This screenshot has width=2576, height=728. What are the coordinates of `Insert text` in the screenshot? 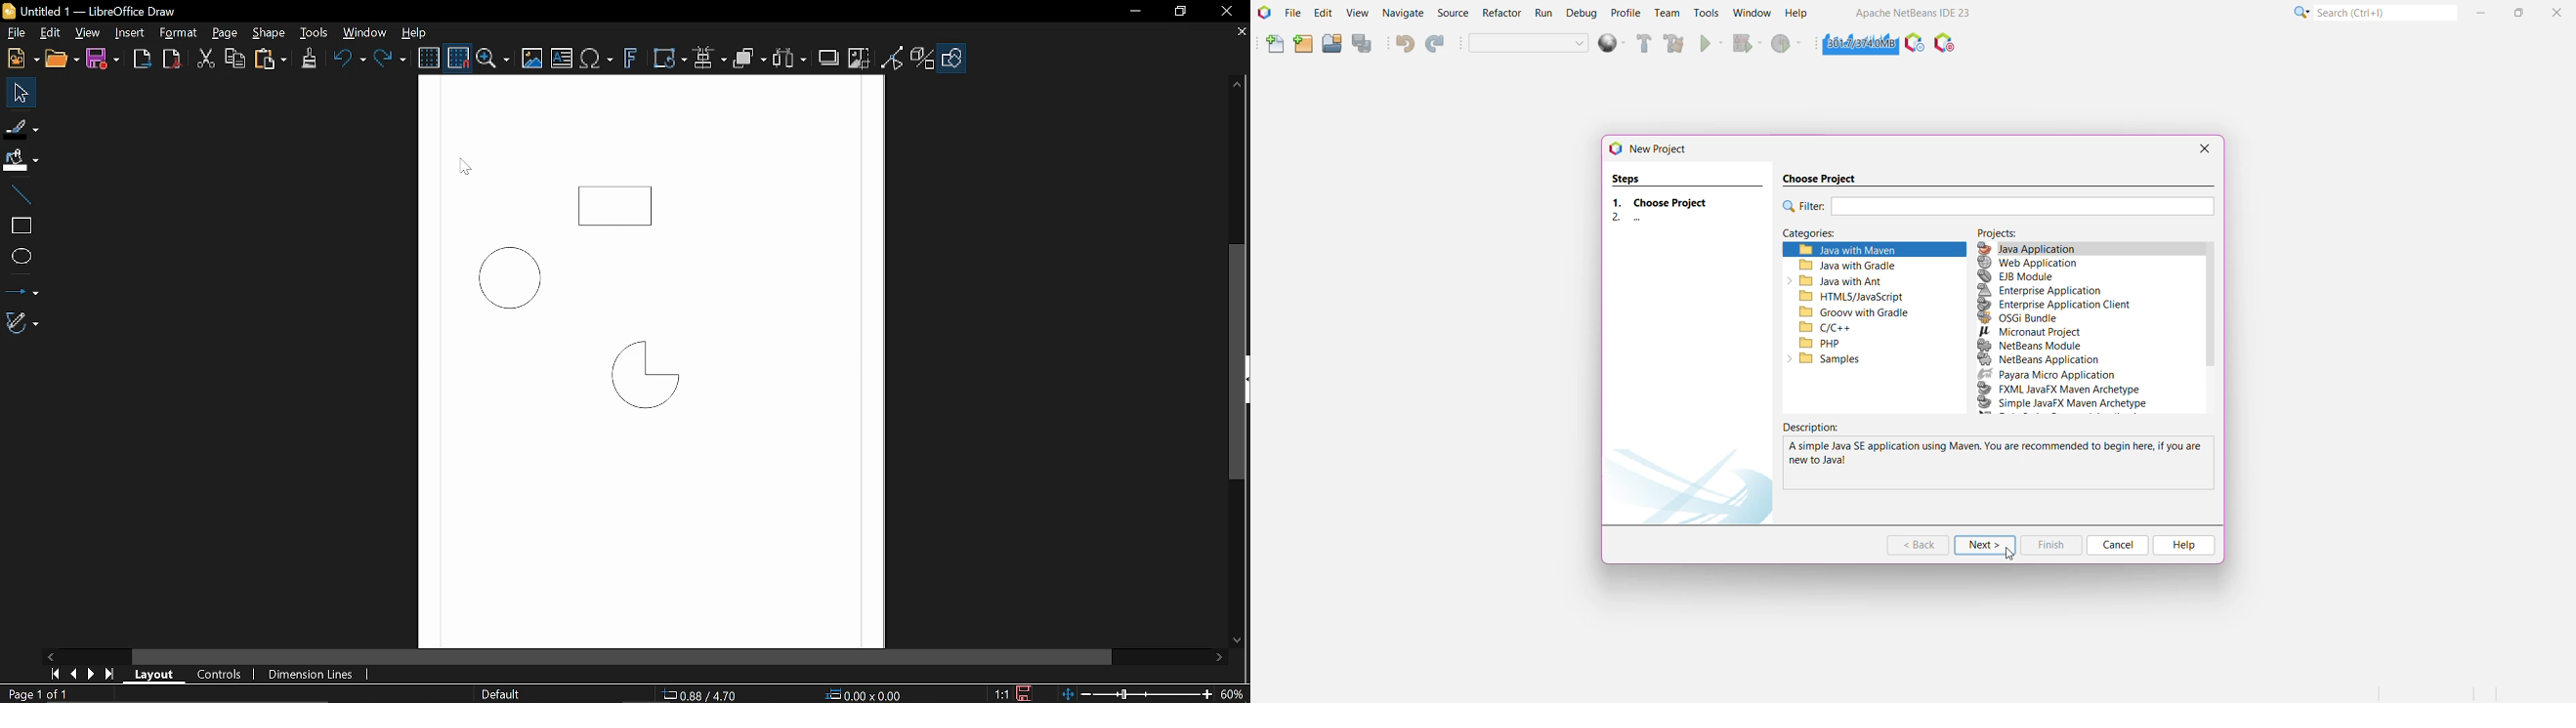 It's located at (561, 59).